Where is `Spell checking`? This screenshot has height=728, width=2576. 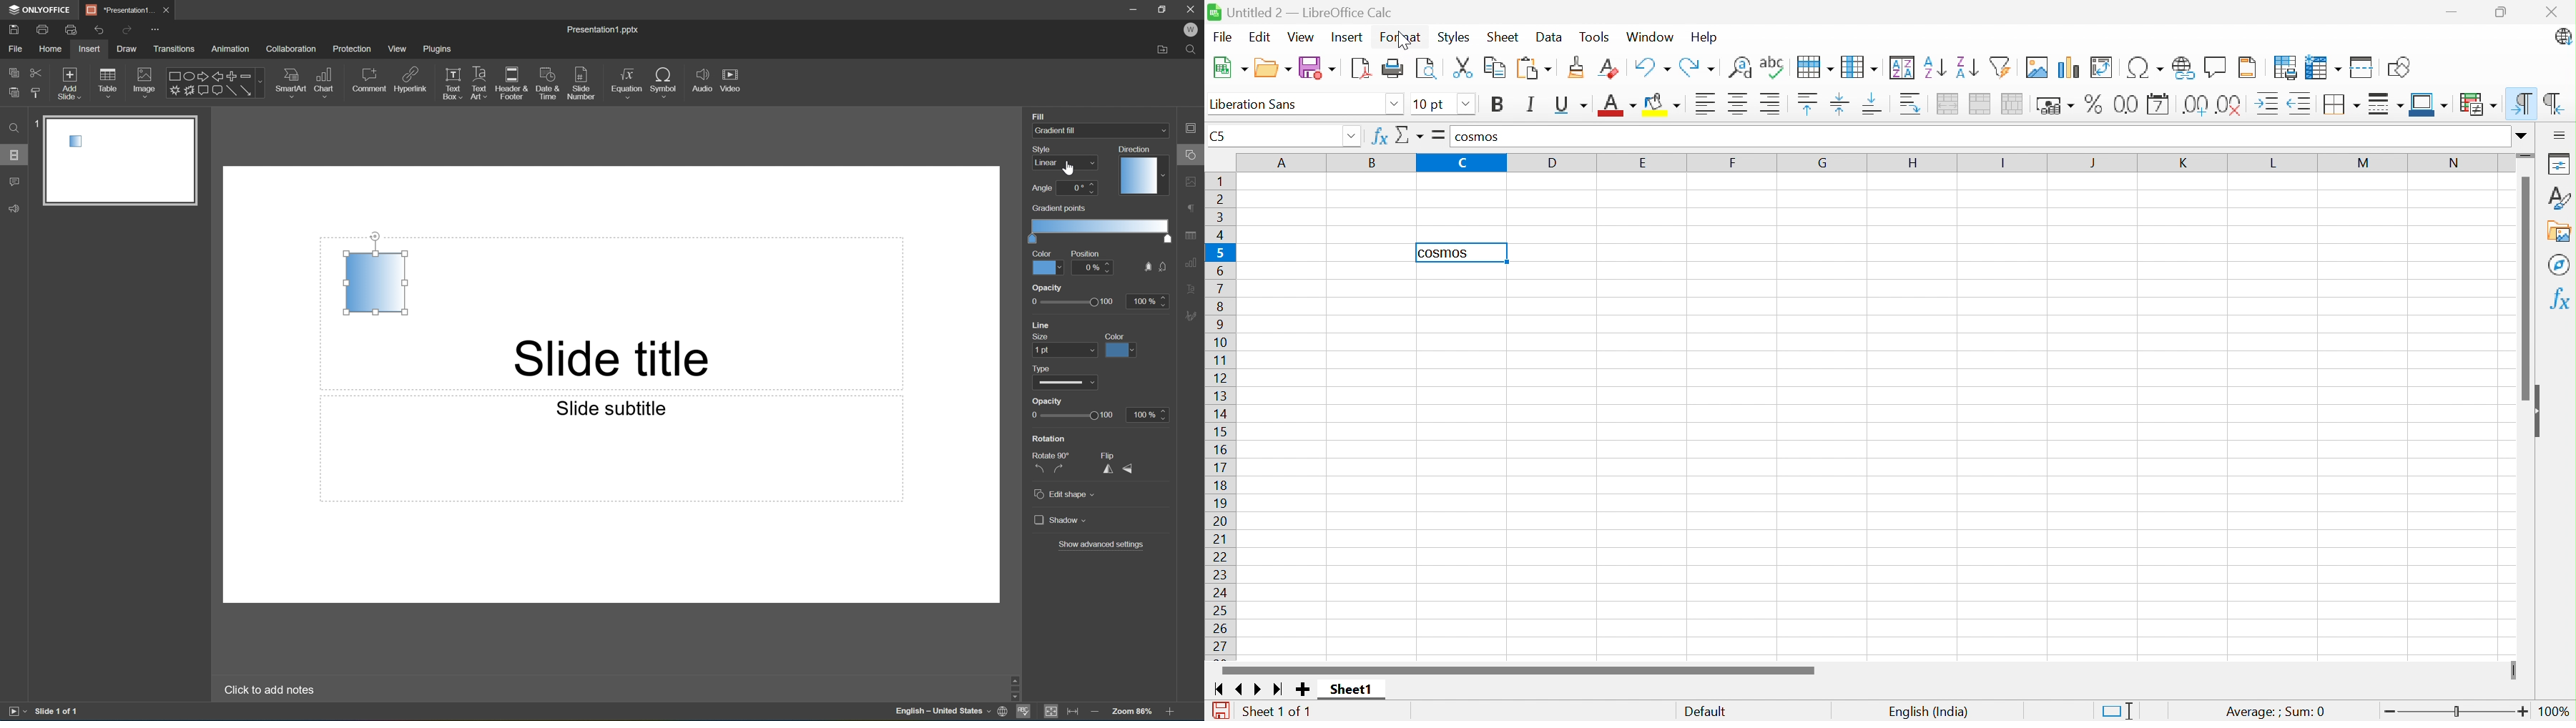 Spell checking is located at coordinates (1023, 712).